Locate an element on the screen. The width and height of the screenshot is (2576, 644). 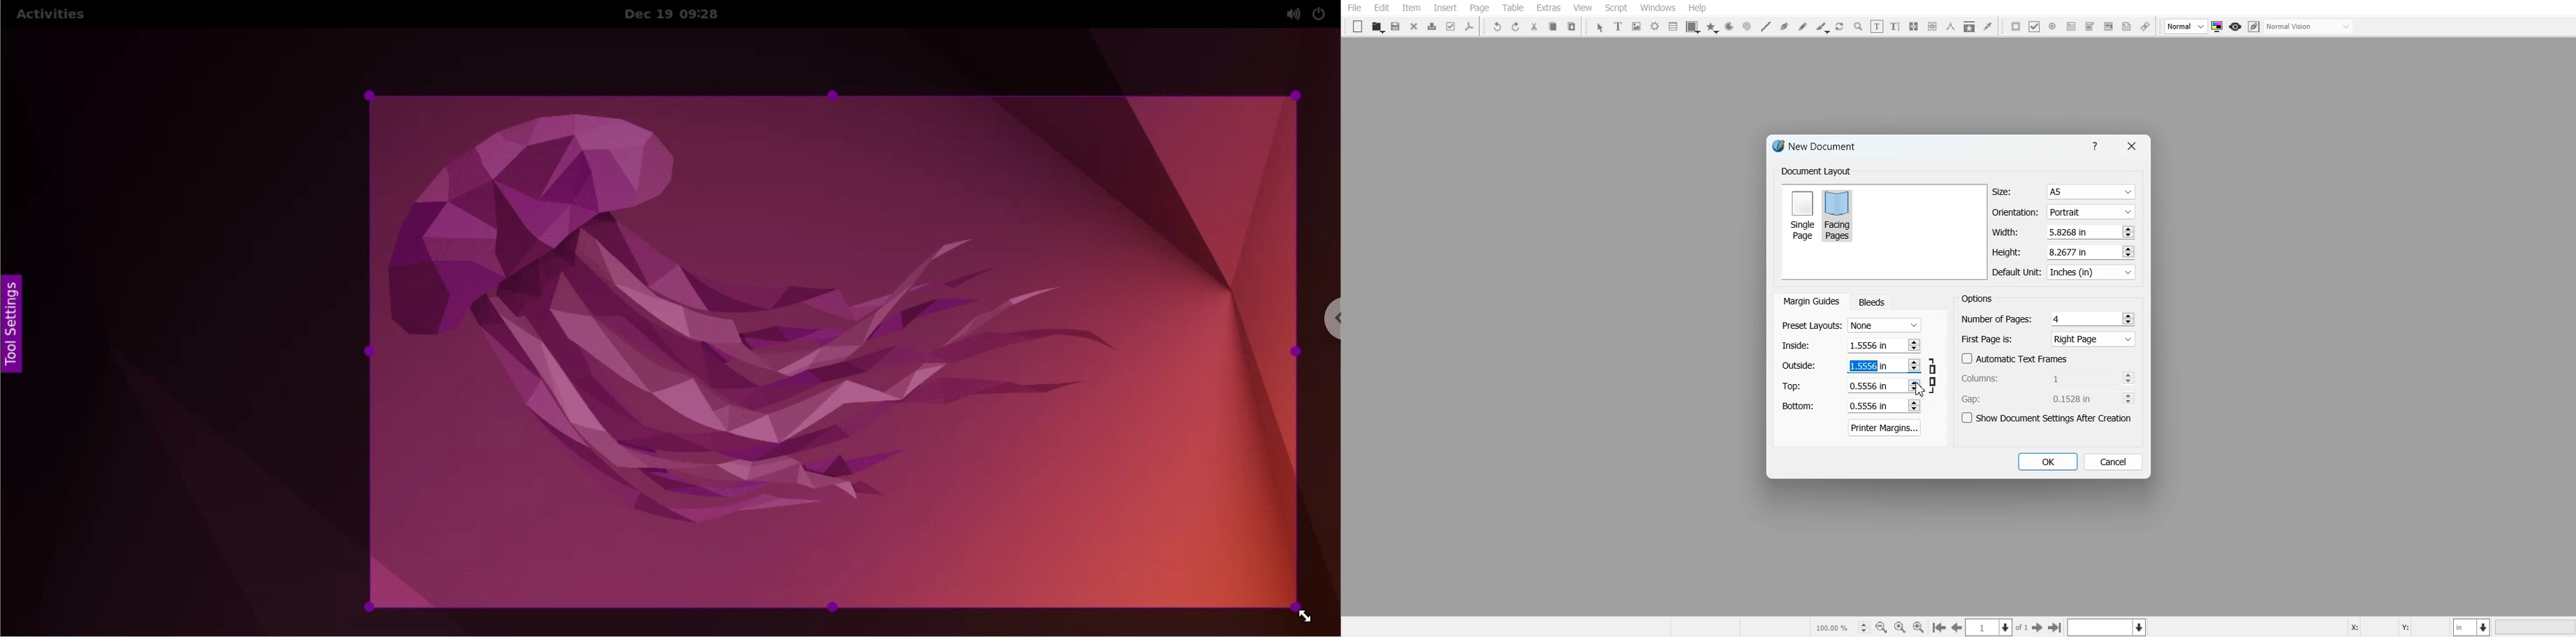
Increase and decrease No.  is located at coordinates (2127, 232).